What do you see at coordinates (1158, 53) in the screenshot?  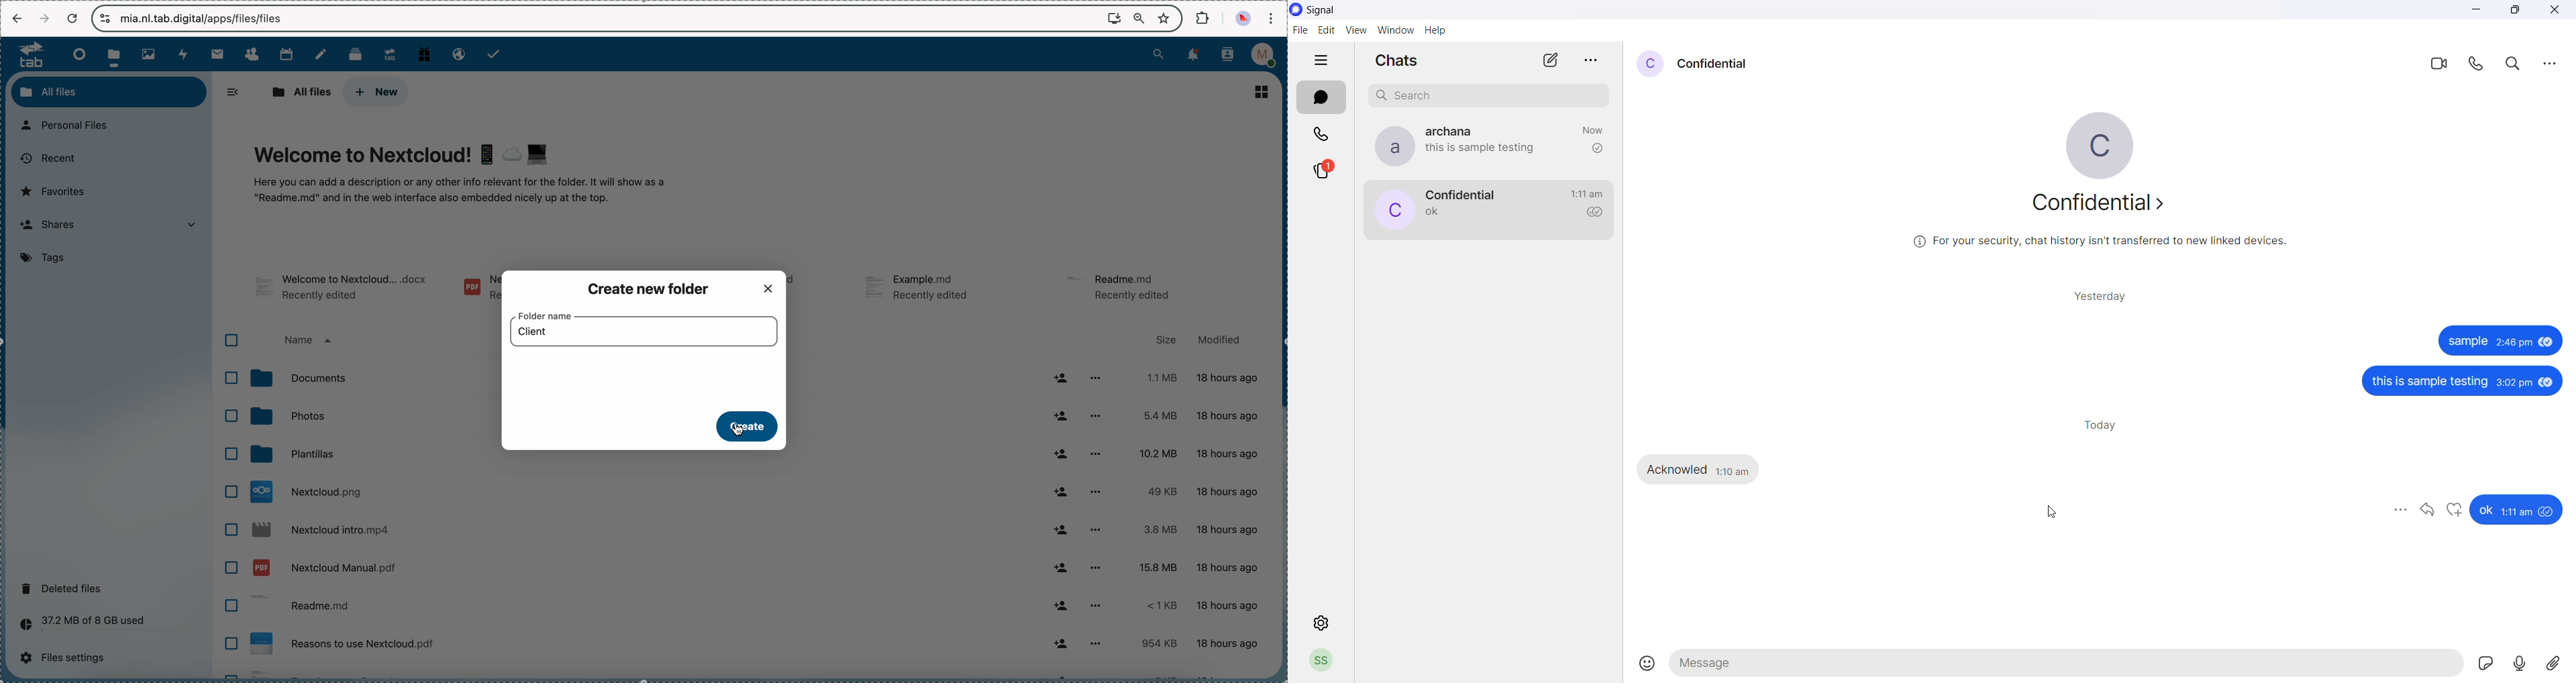 I see `search` at bounding box center [1158, 53].